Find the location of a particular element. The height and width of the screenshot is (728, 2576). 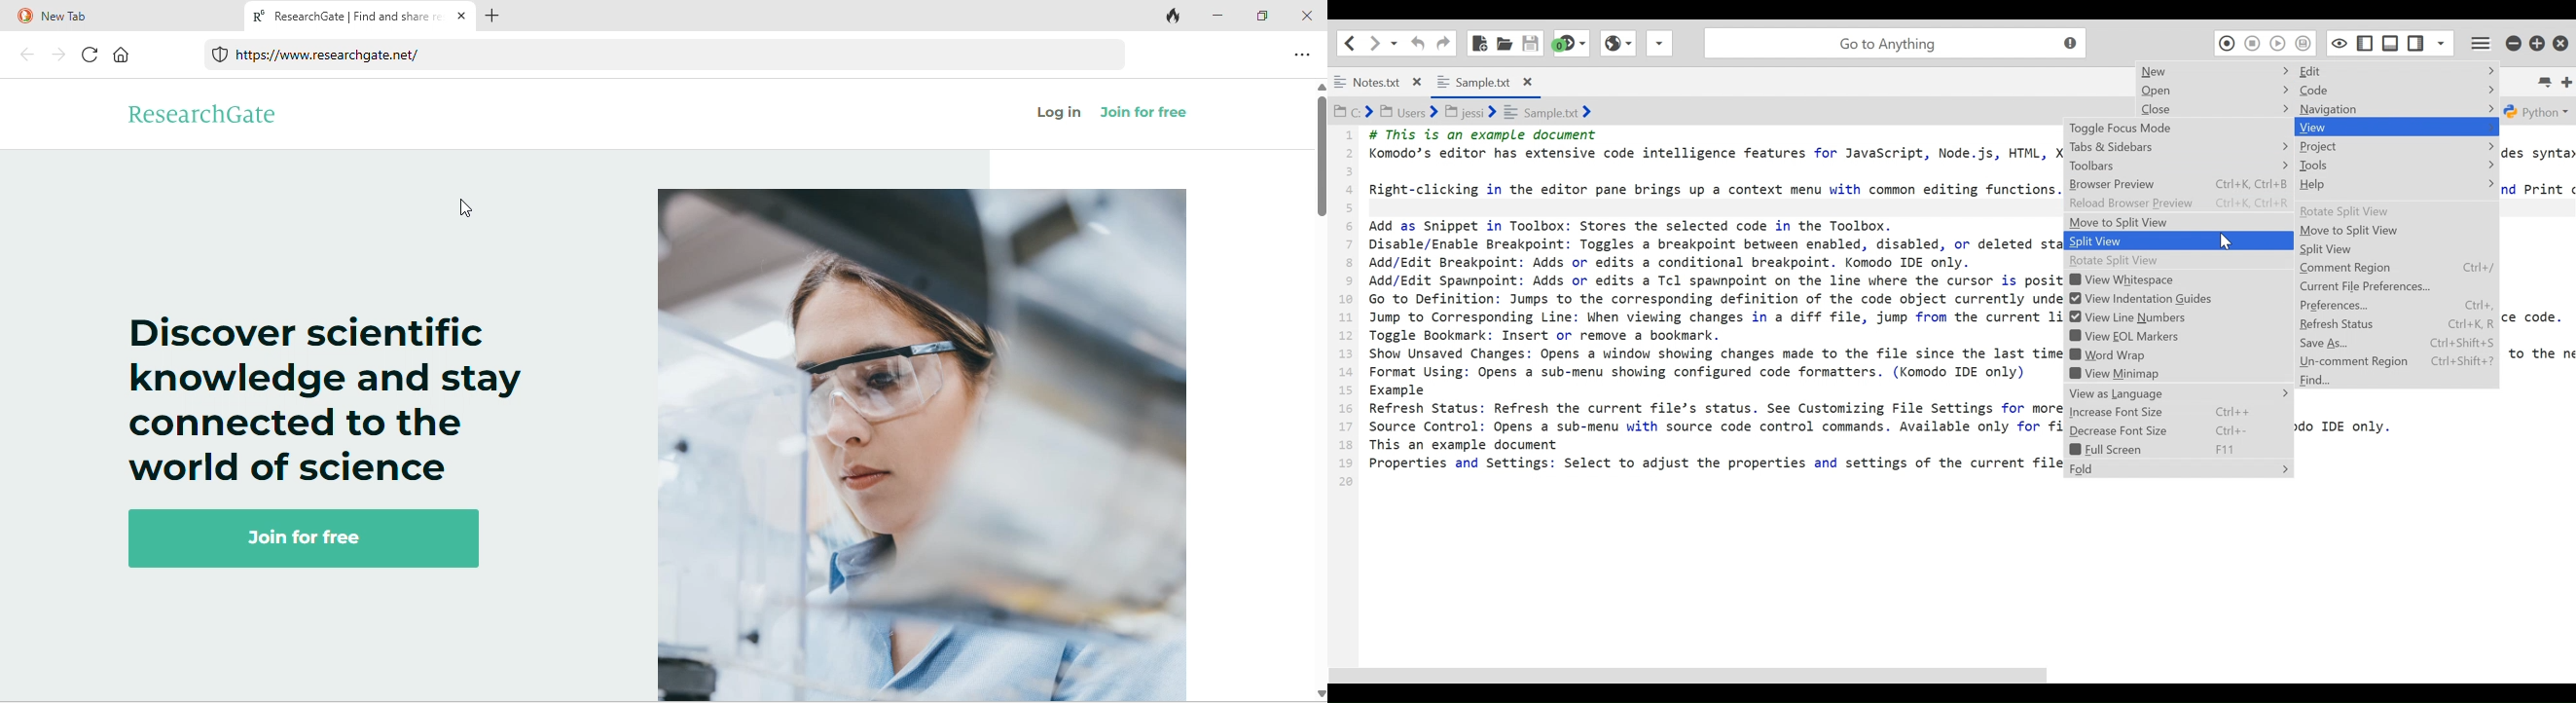

forward is located at coordinates (56, 55).